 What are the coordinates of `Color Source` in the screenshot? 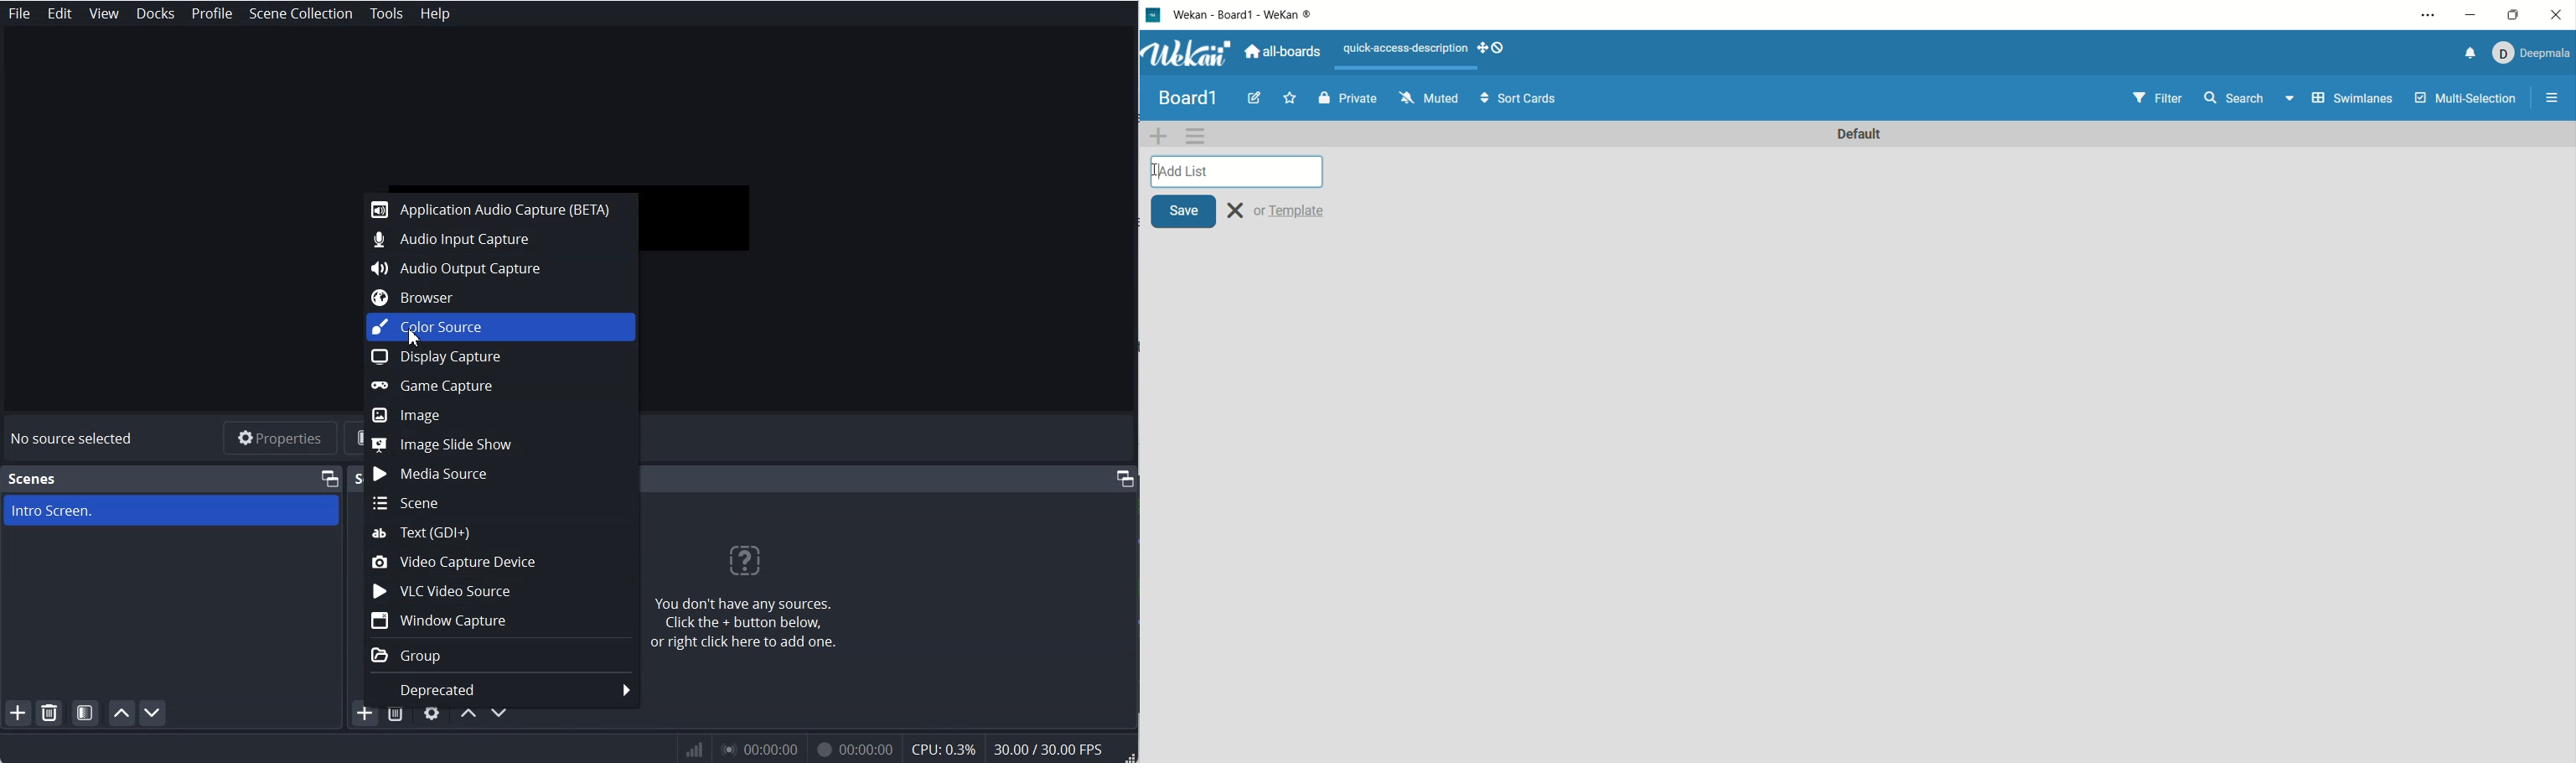 It's located at (501, 329).